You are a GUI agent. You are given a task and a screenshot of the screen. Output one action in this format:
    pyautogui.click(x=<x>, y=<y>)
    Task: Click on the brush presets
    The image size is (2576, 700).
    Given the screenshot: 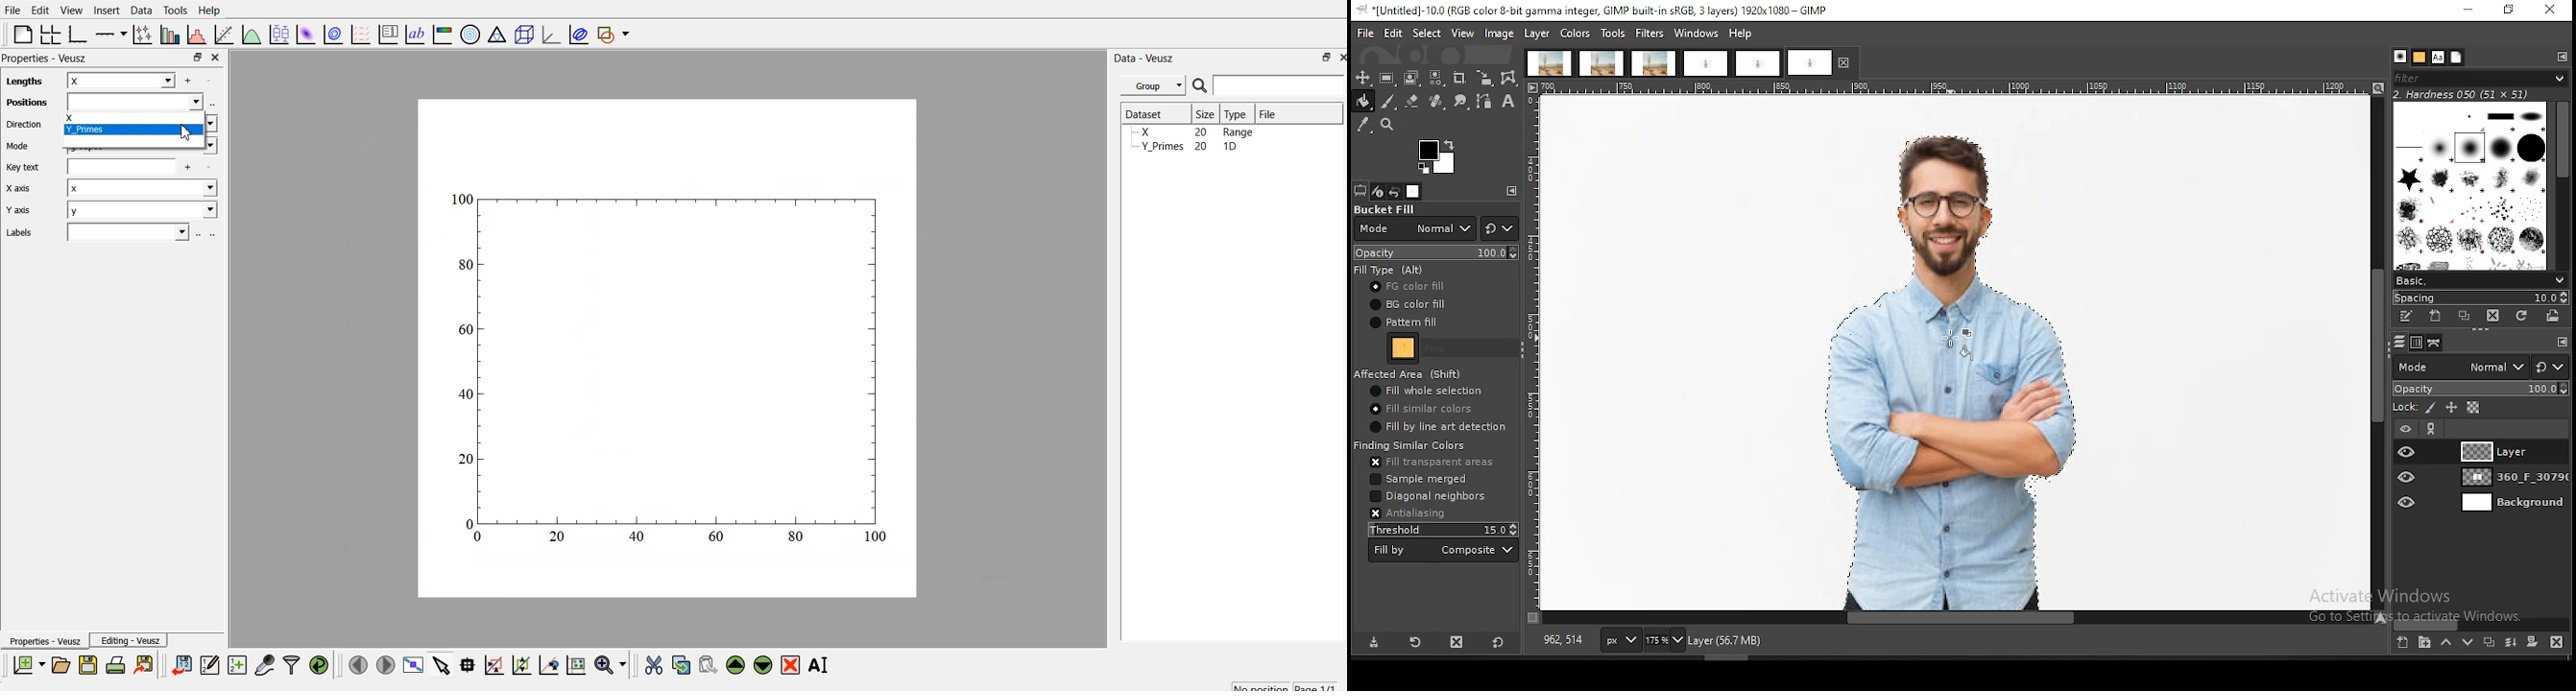 What is the action you would take?
    pyautogui.click(x=2479, y=281)
    